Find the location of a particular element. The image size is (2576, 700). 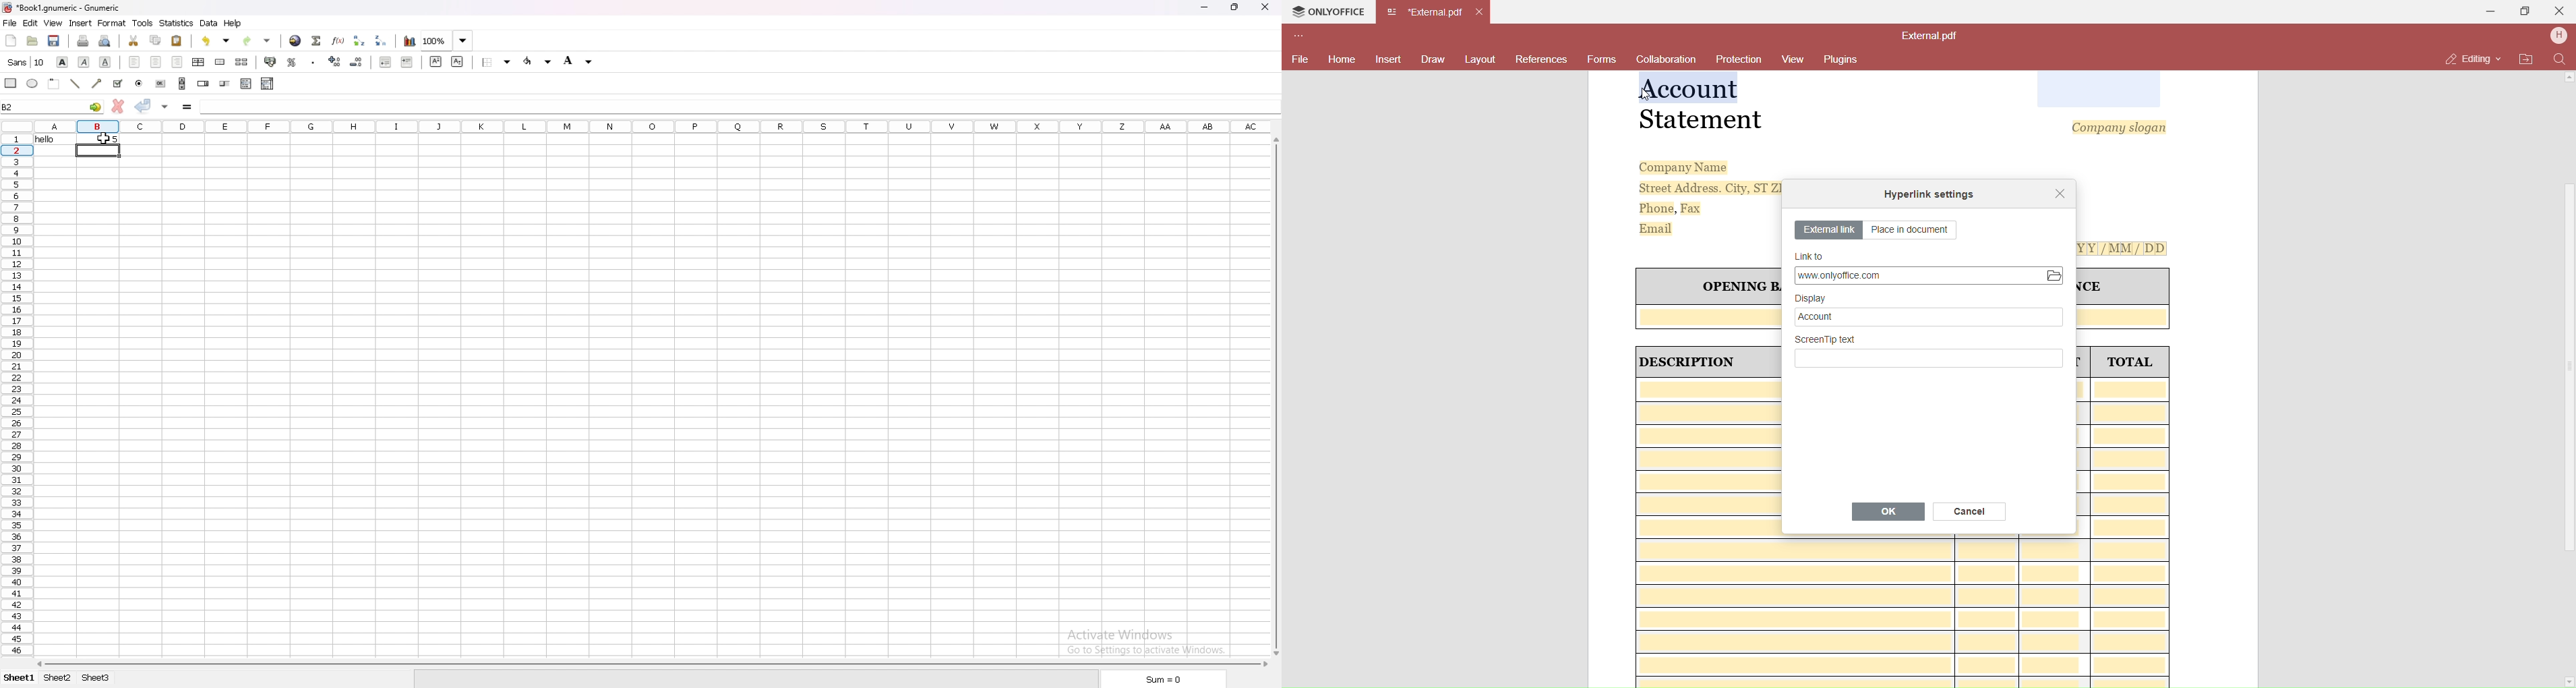

redo is located at coordinates (260, 39).